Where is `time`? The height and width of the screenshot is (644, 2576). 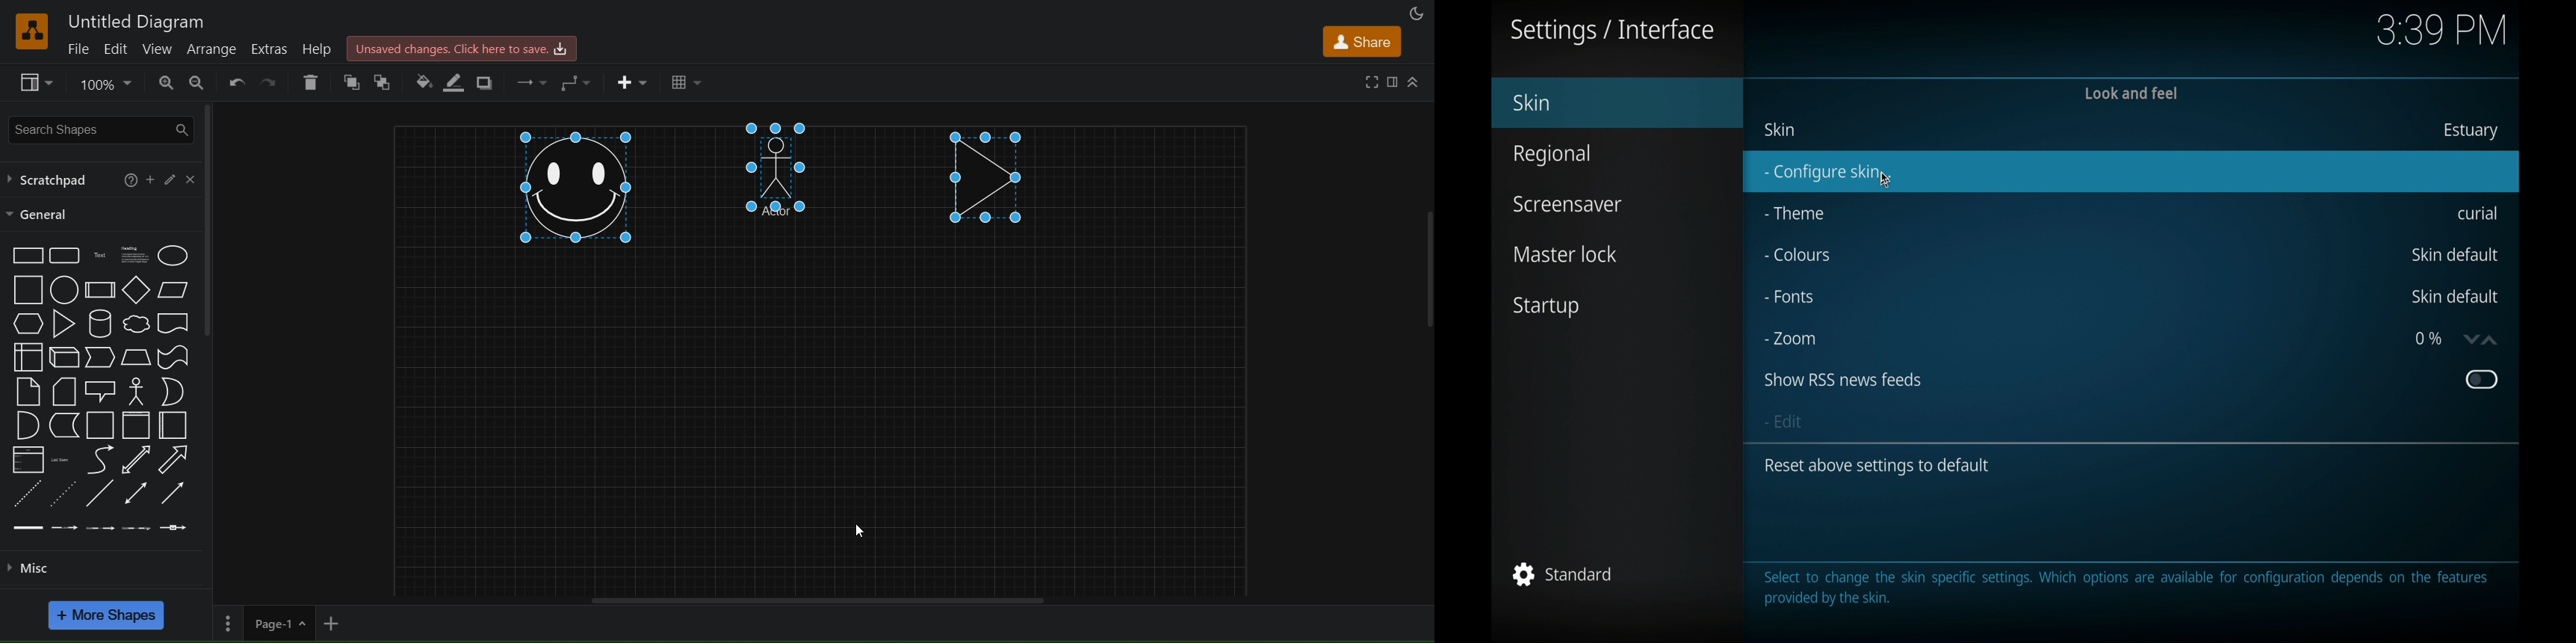
time is located at coordinates (2442, 31).